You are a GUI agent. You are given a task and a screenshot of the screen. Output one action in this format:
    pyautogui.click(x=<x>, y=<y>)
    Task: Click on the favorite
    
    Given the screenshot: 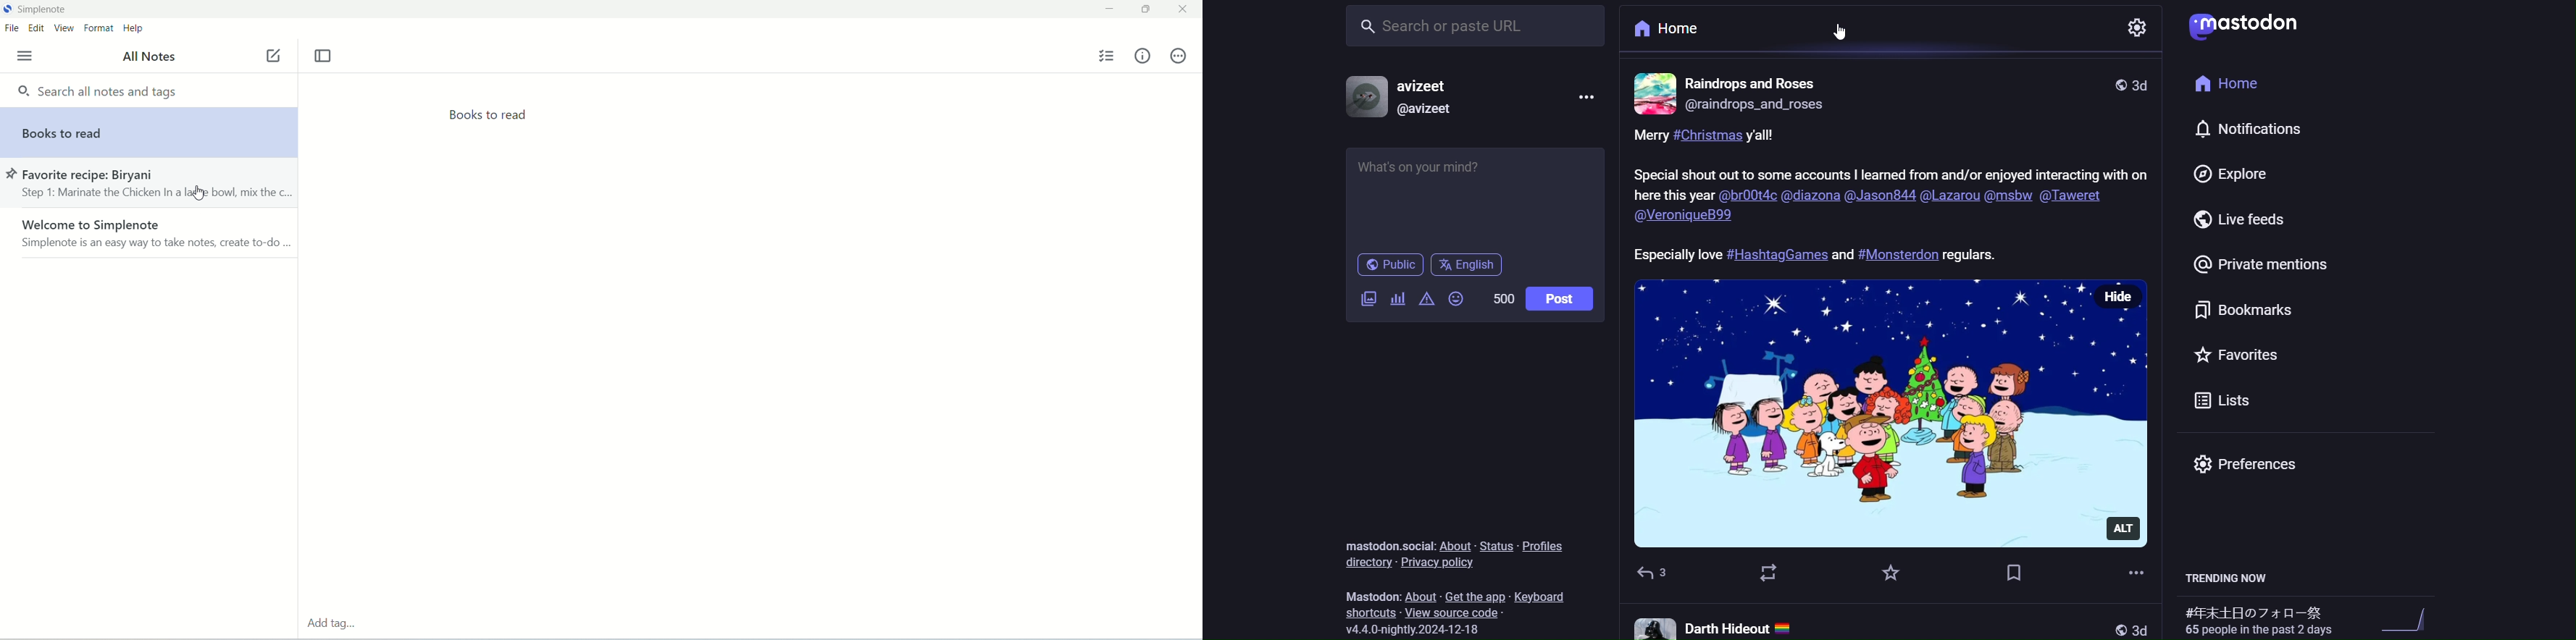 What is the action you would take?
    pyautogui.click(x=2238, y=353)
    